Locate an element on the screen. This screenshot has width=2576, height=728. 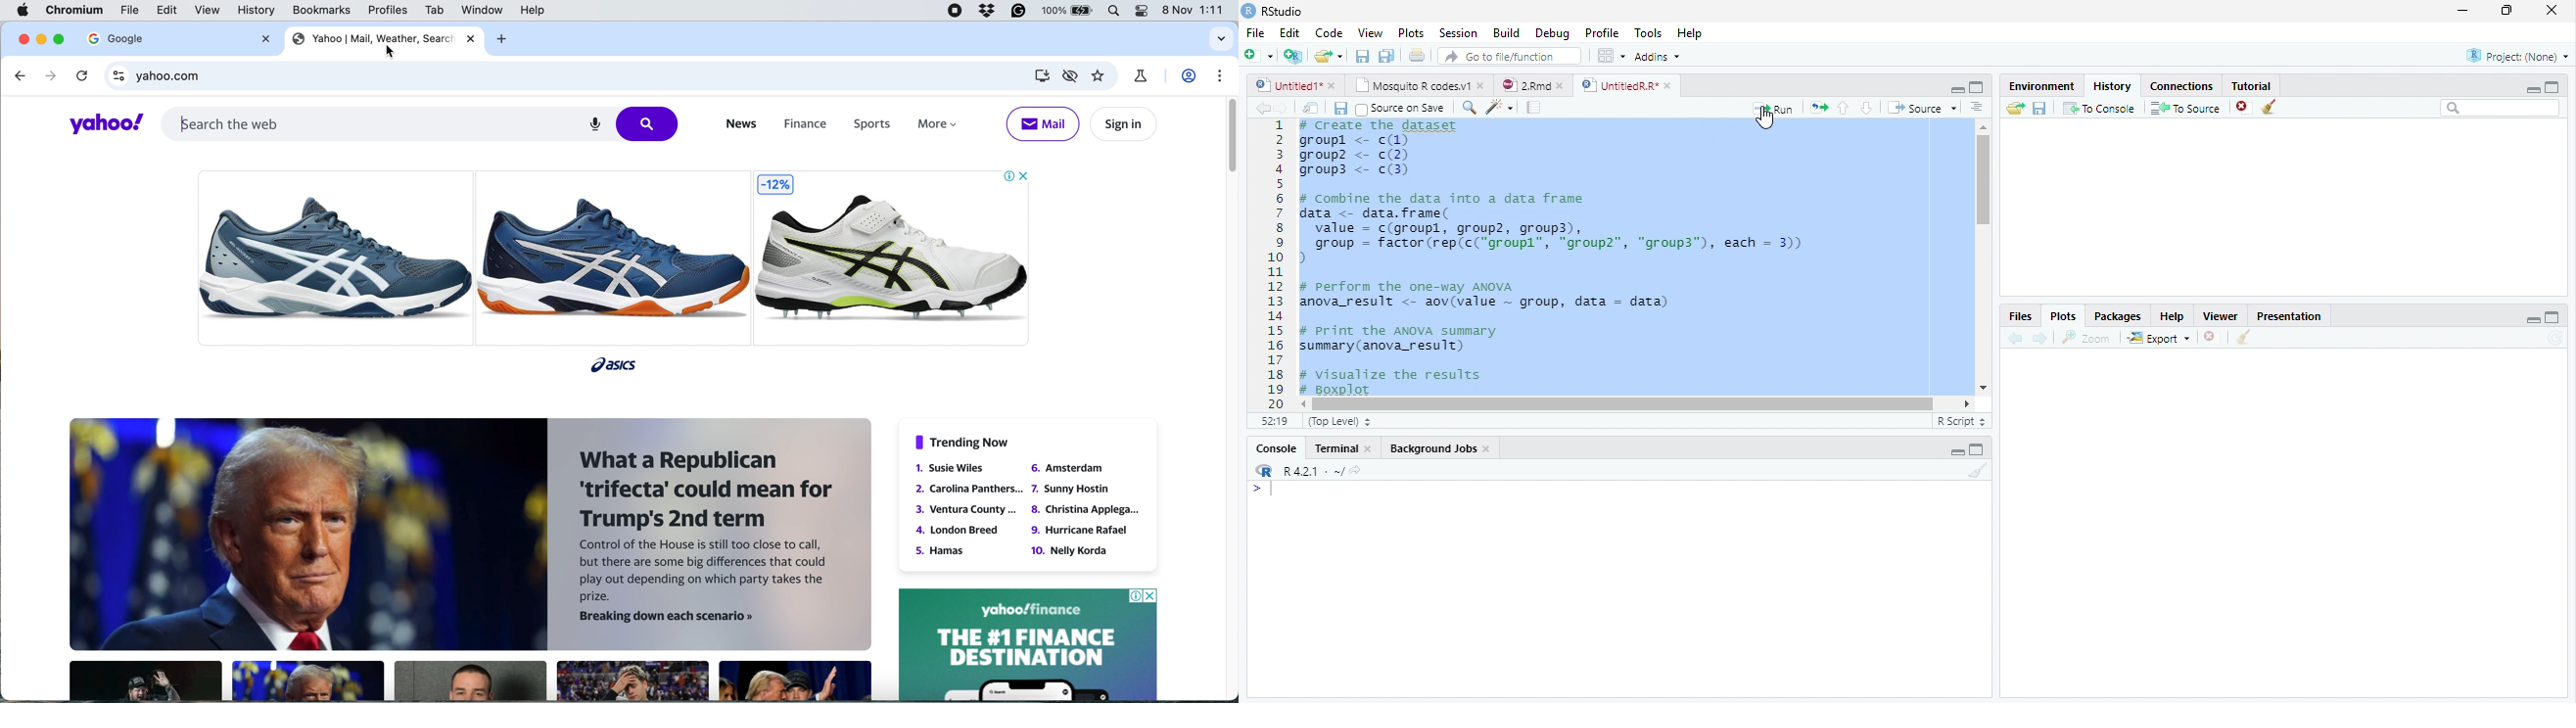
Addins is located at coordinates (1659, 58).